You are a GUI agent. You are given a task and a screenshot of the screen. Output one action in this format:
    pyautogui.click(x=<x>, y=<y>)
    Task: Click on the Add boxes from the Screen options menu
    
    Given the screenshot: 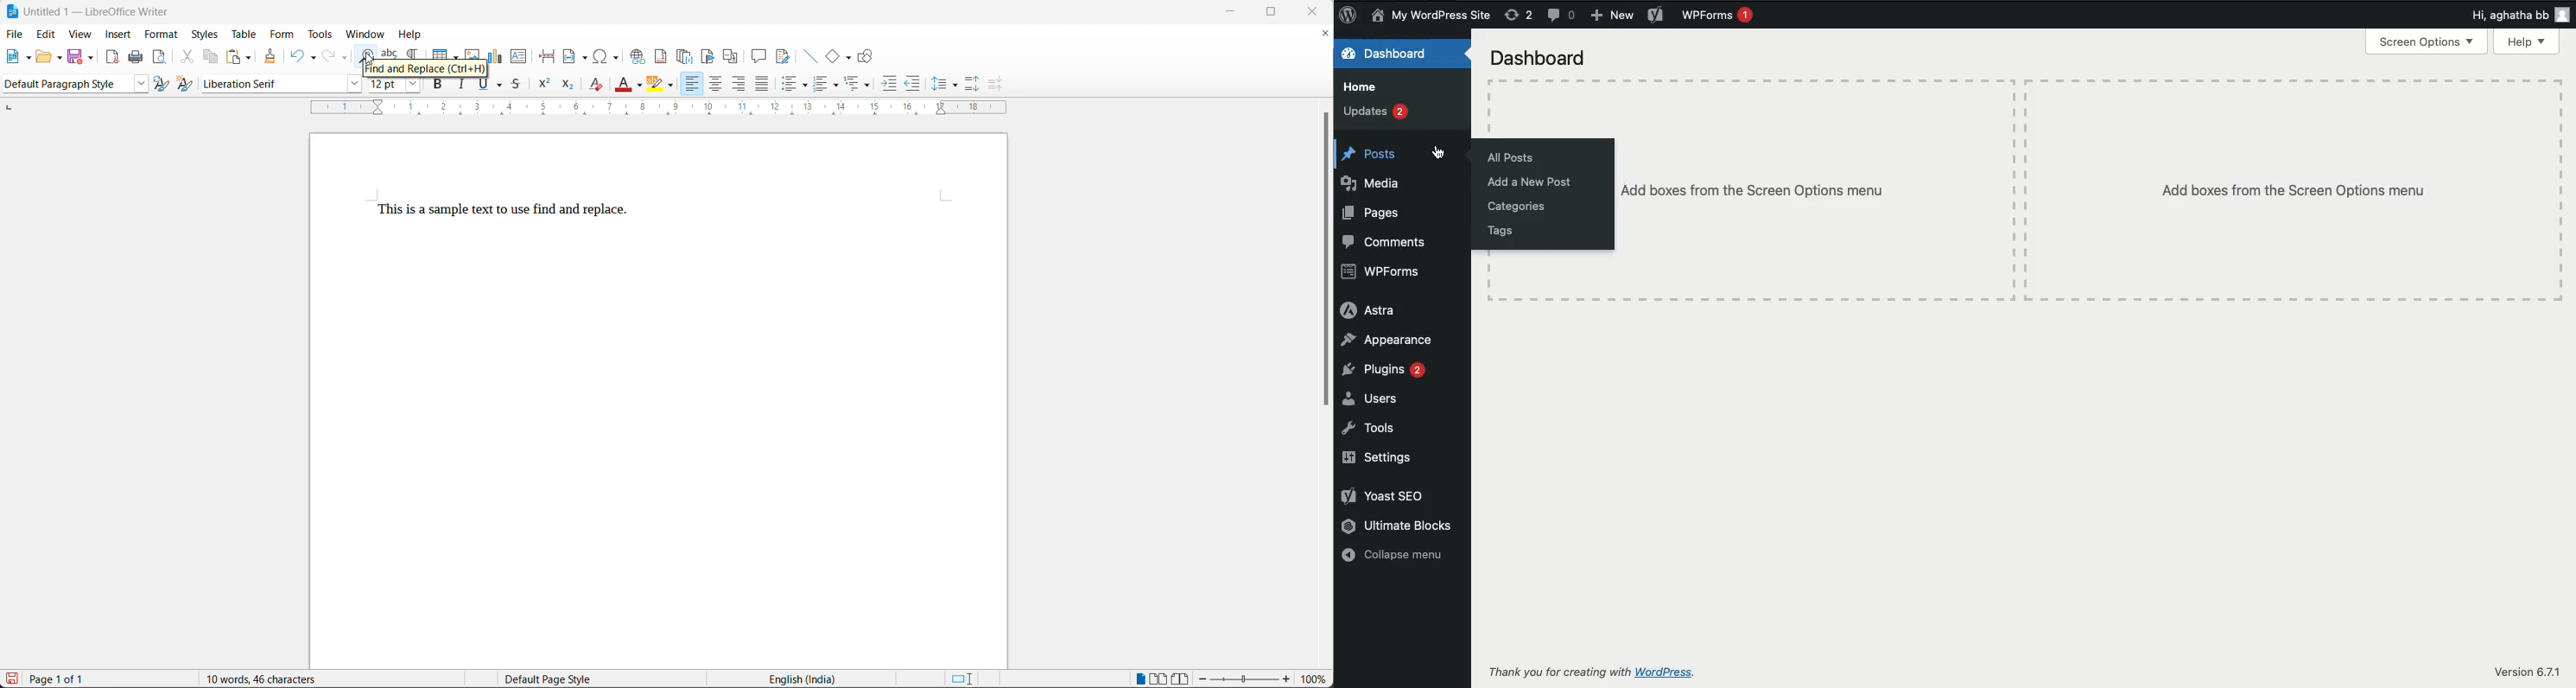 What is the action you would take?
    pyautogui.click(x=1754, y=189)
    